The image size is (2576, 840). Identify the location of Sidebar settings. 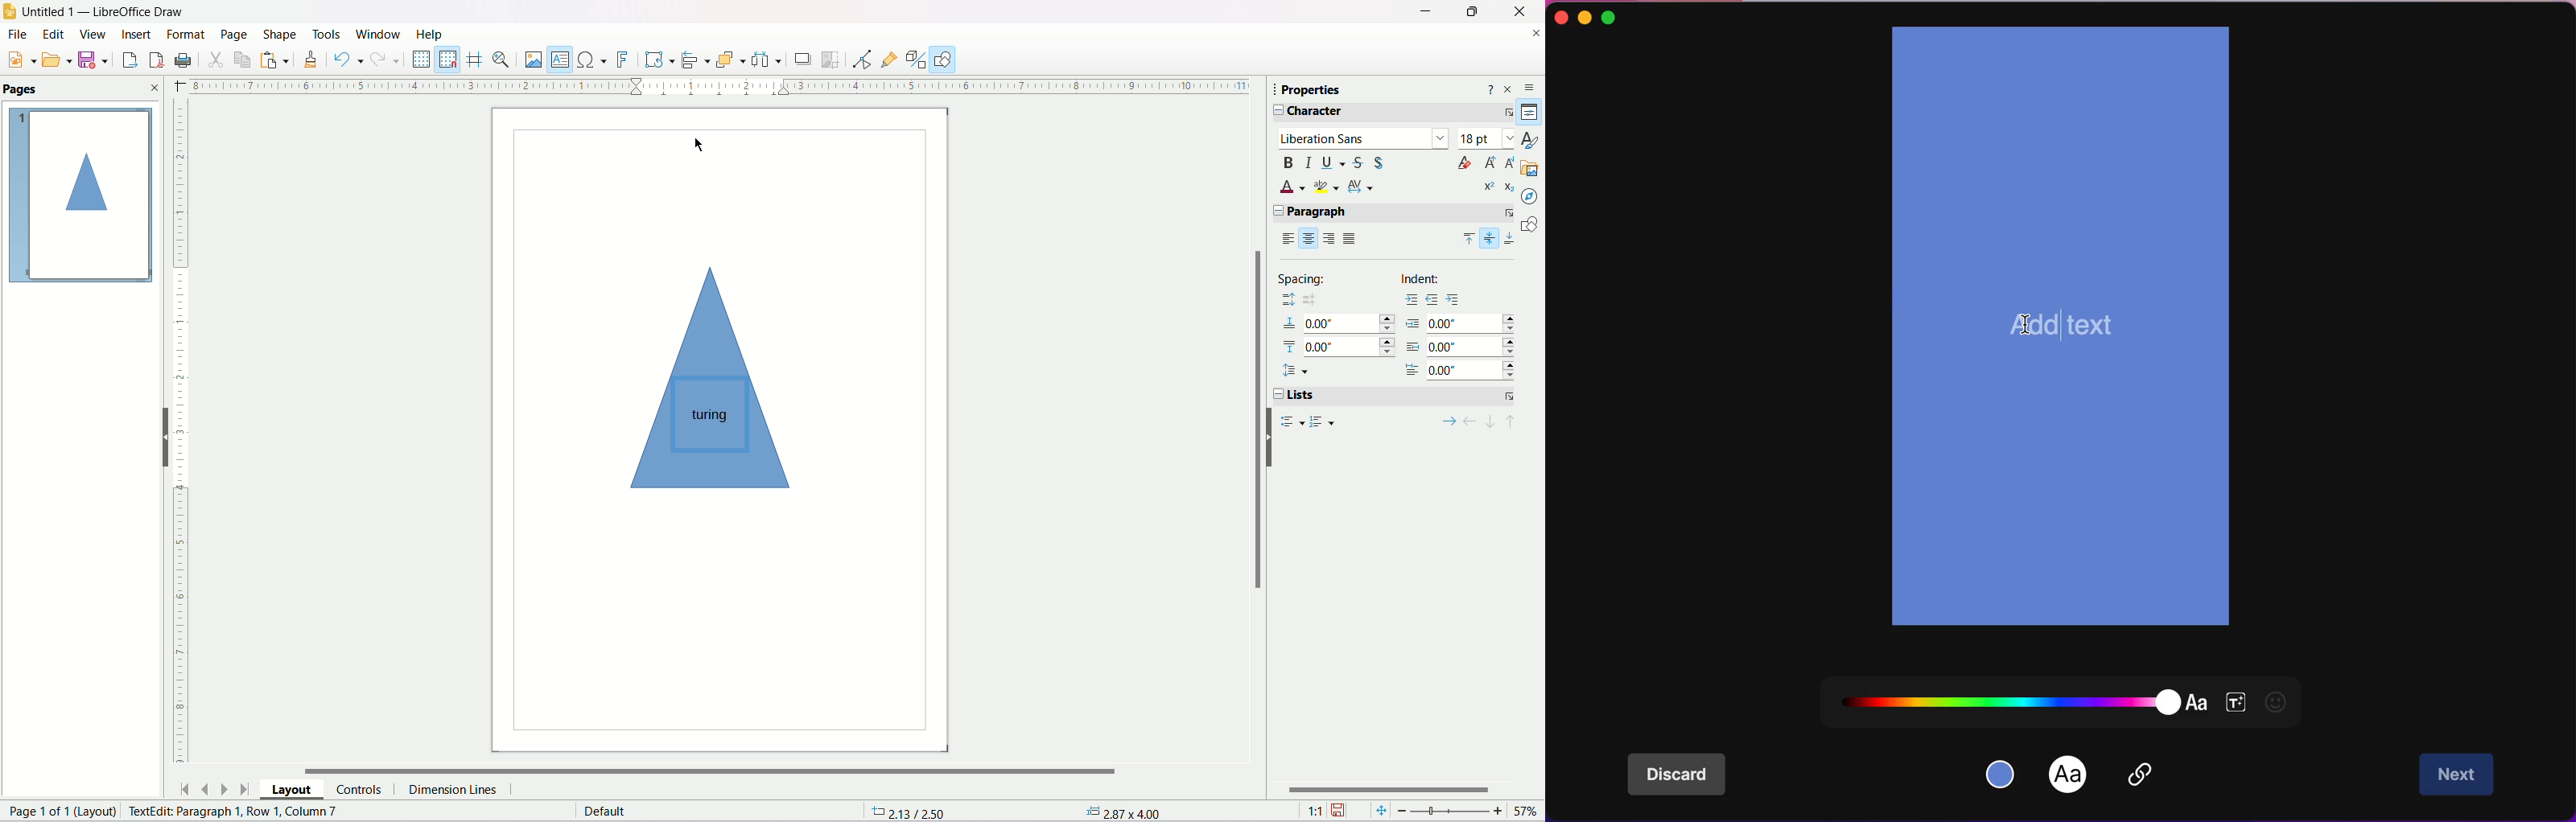
(1531, 84).